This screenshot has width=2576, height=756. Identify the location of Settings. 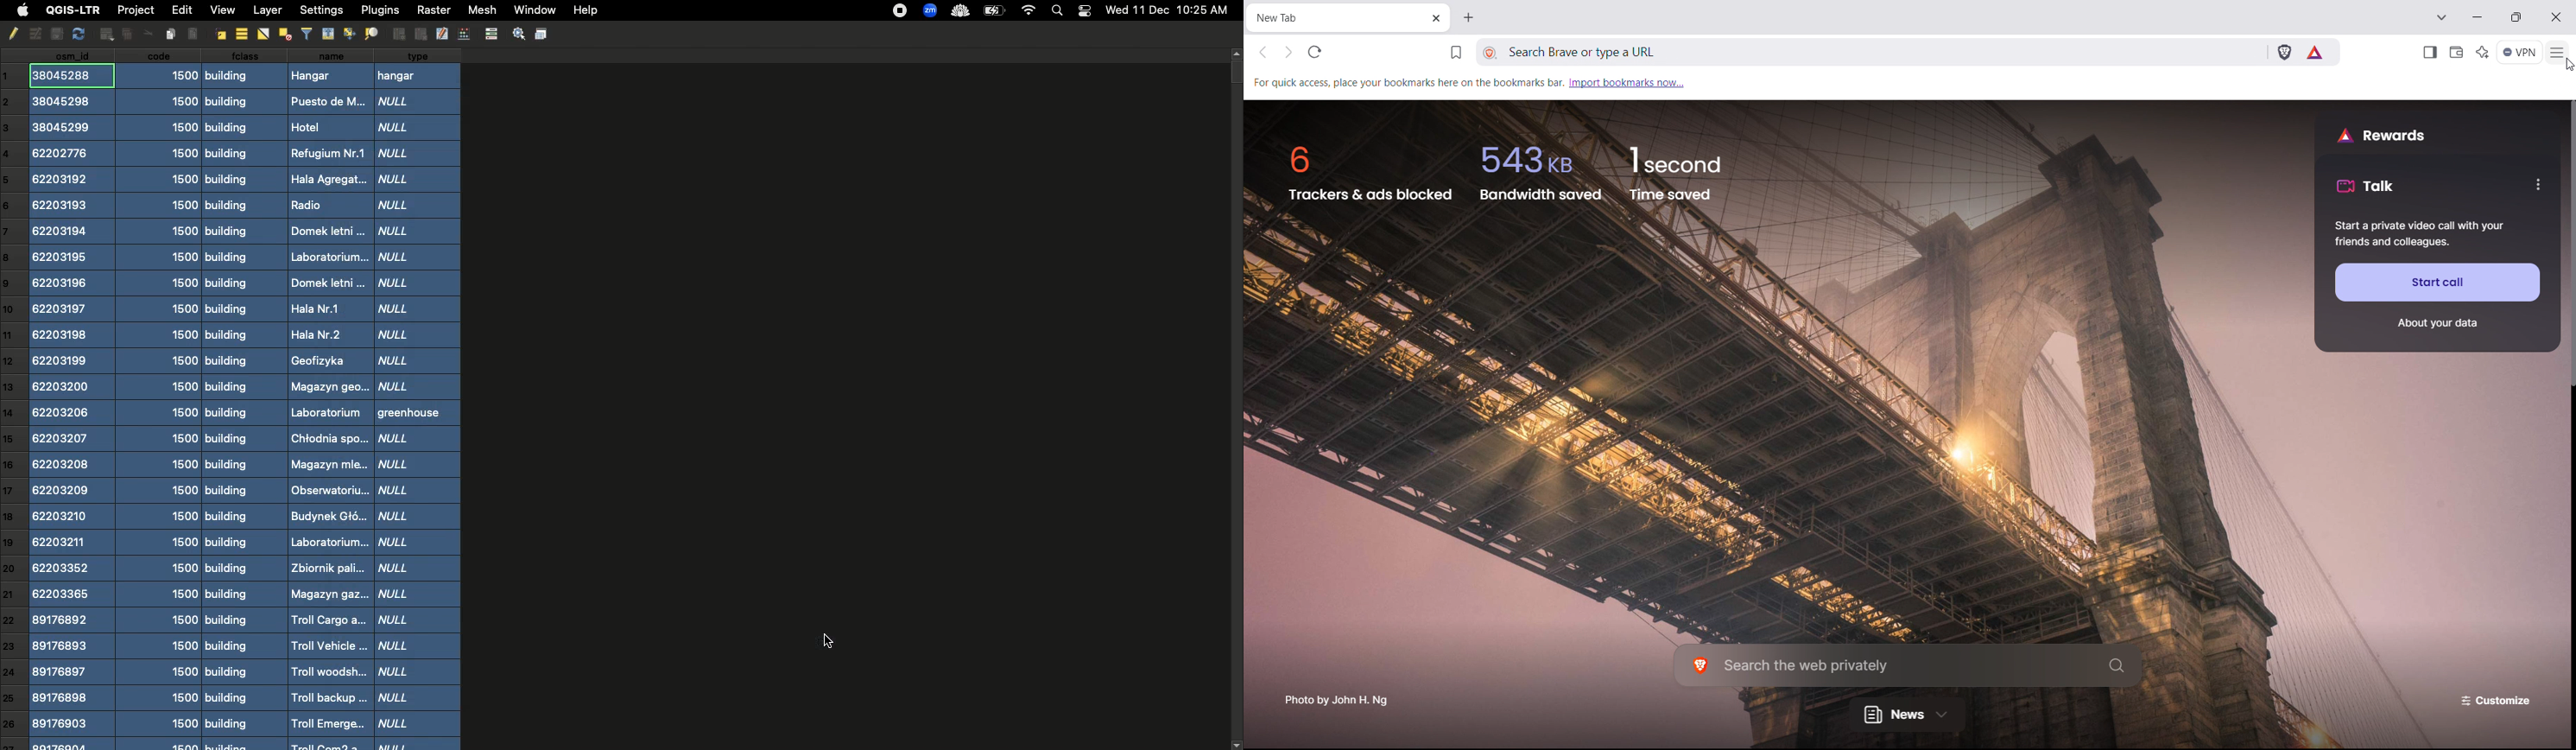
(516, 33).